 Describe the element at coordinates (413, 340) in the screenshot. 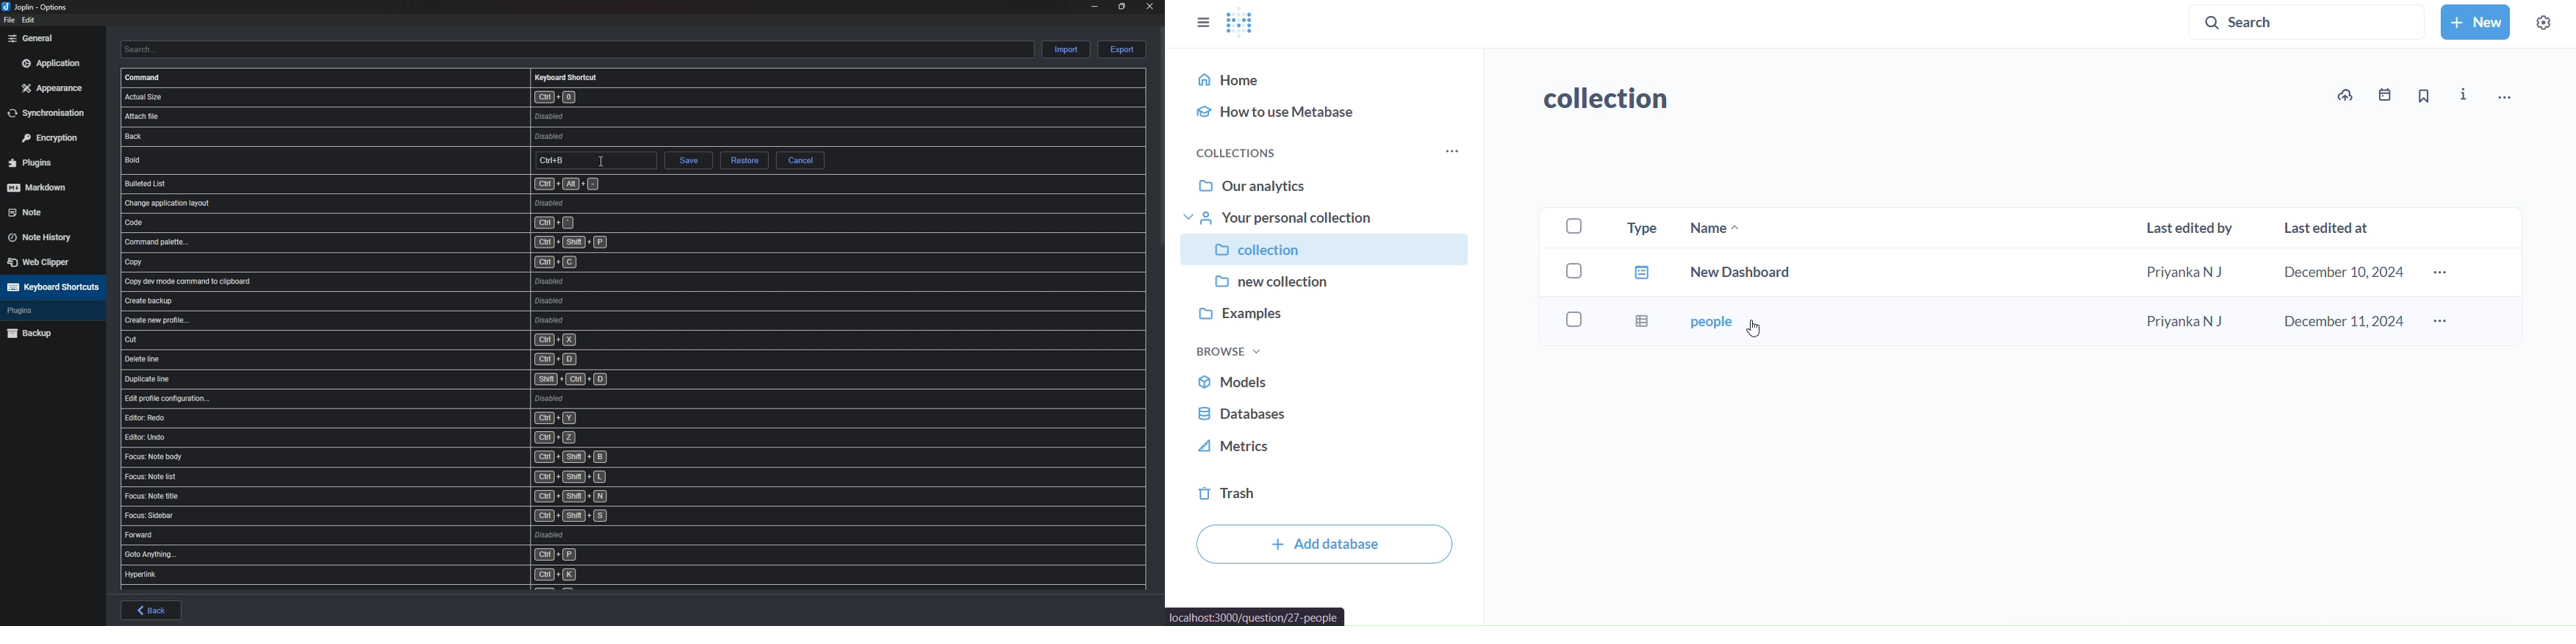

I see `shortcut` at that location.